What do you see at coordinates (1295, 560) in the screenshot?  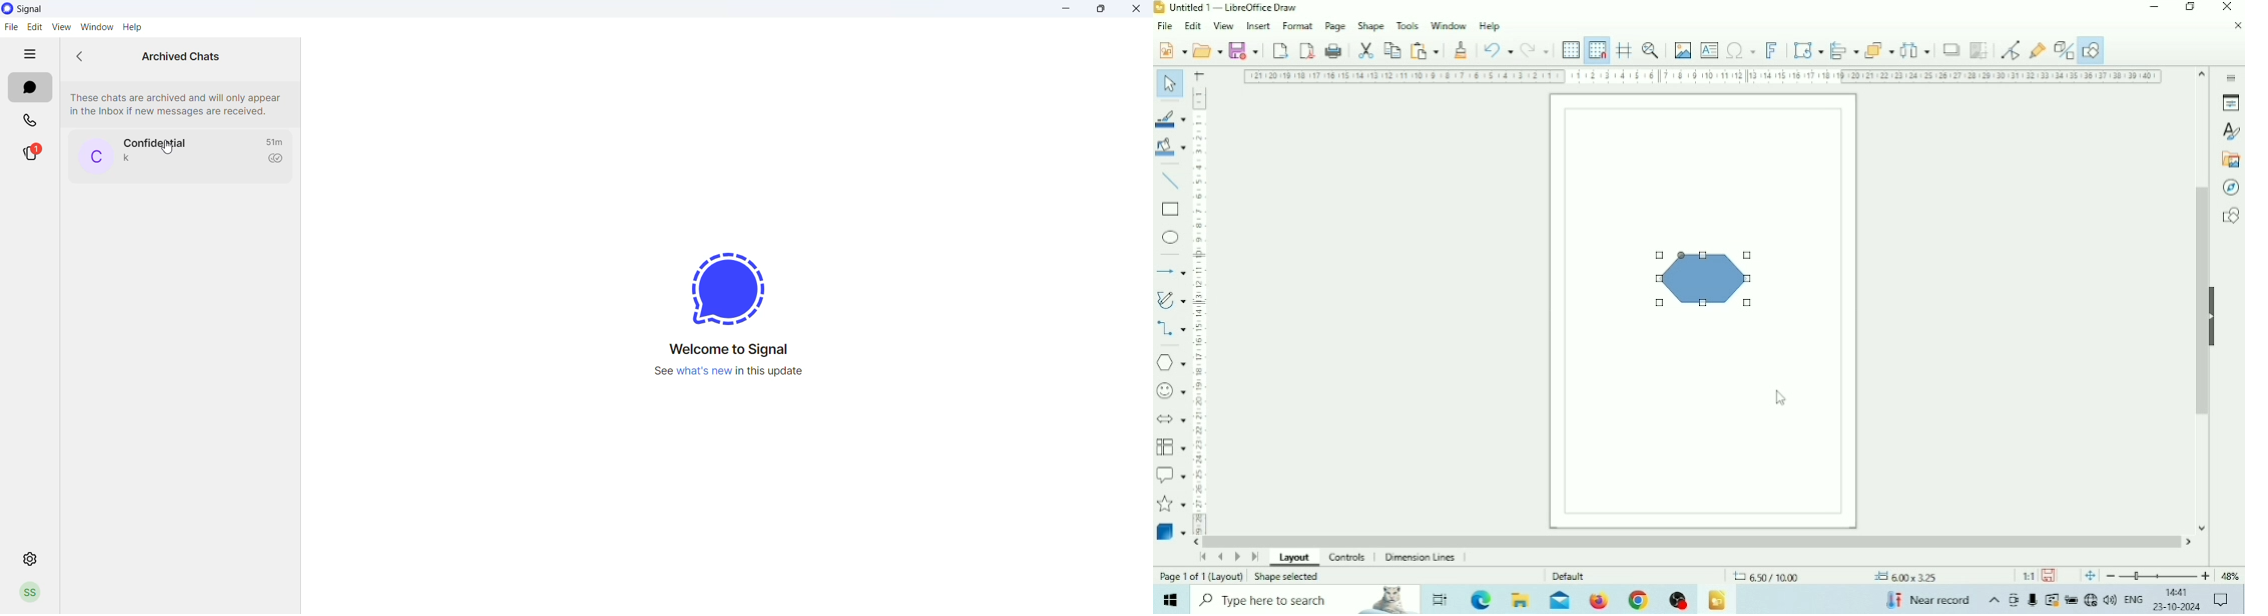 I see `Layout` at bounding box center [1295, 560].